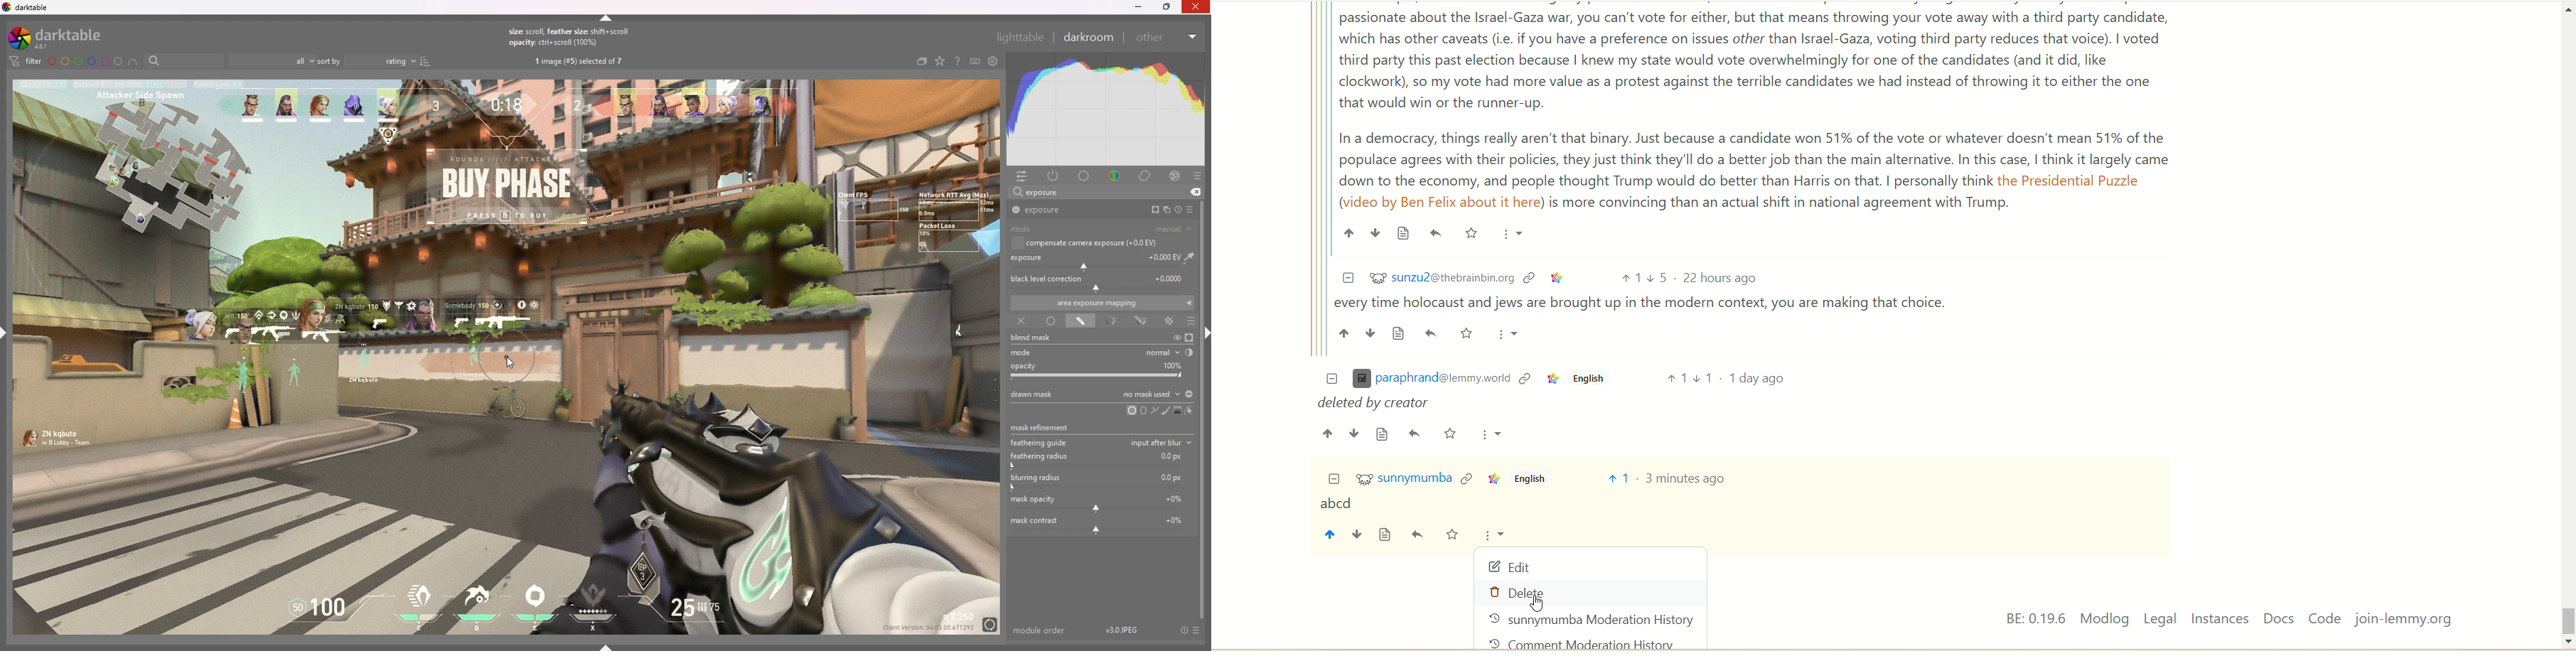 Image resolution: width=2576 pixels, height=672 pixels. Describe the element at coordinates (1329, 434) in the screenshot. I see `Upvote` at that location.